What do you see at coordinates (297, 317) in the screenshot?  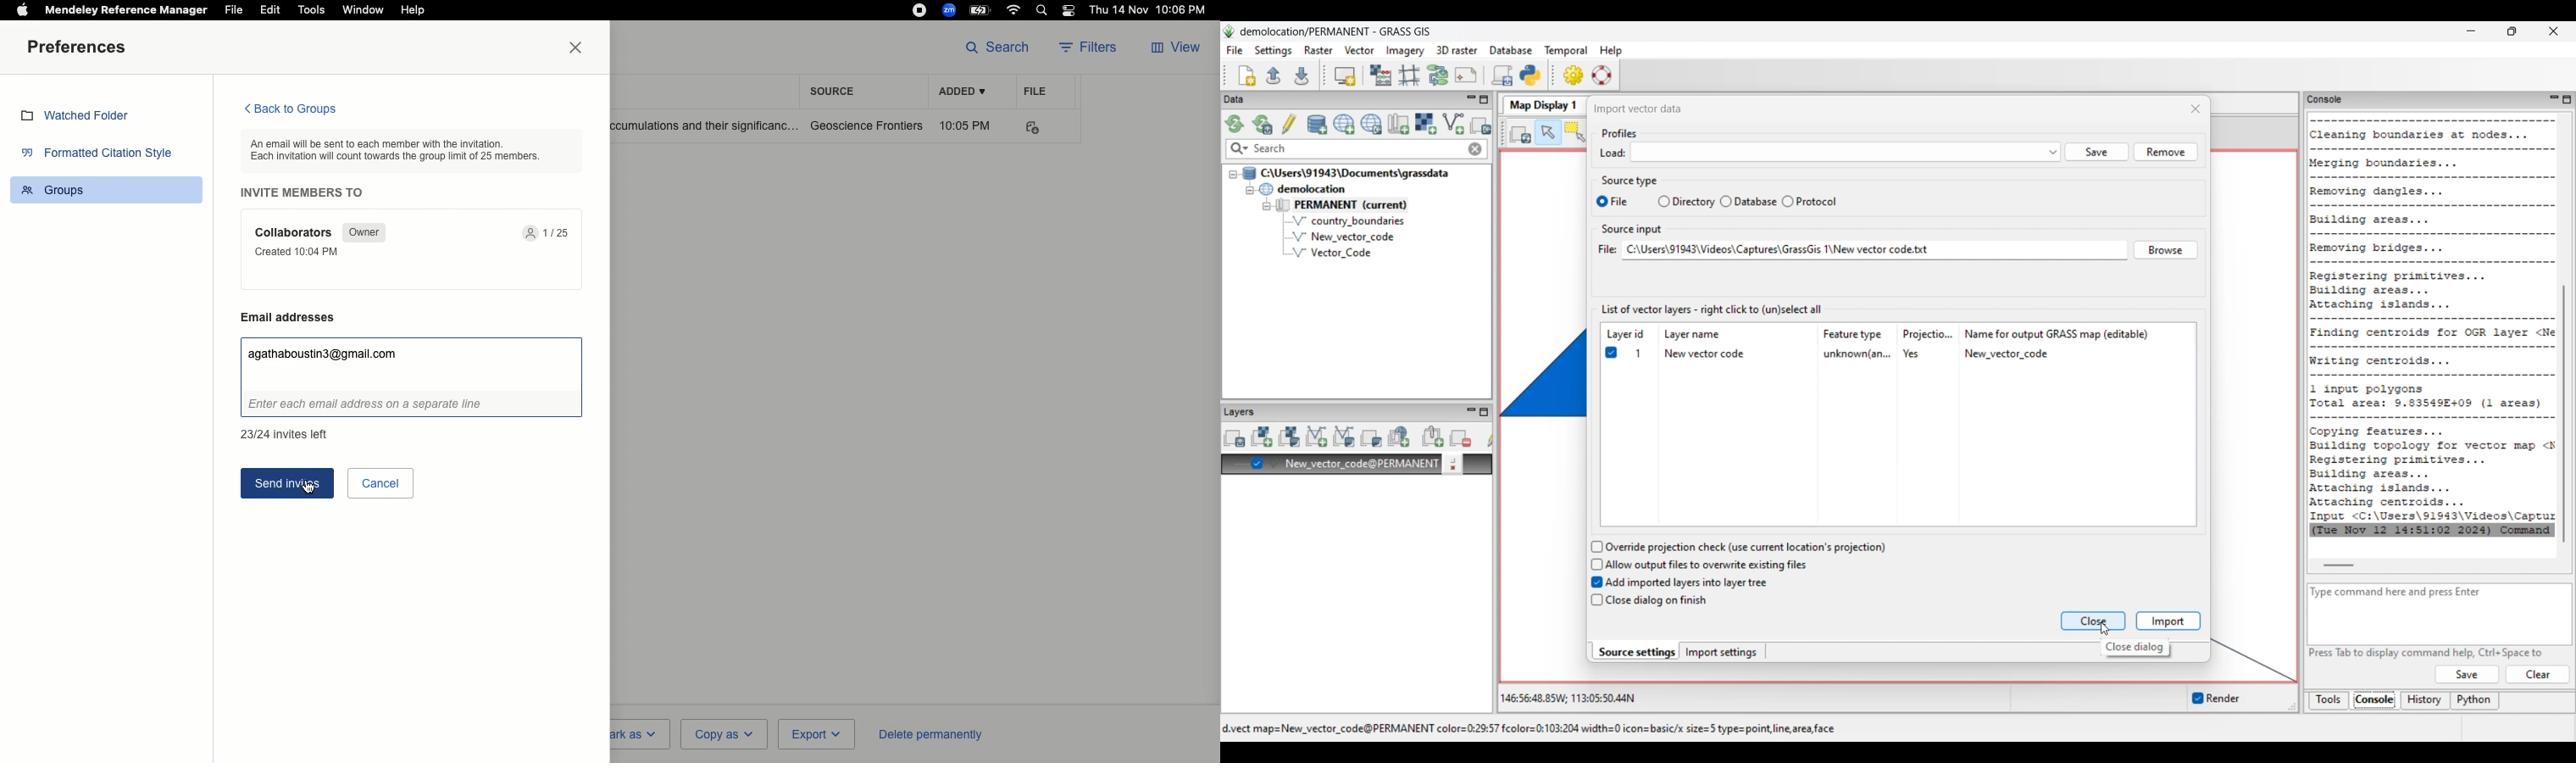 I see `Email address` at bounding box center [297, 317].